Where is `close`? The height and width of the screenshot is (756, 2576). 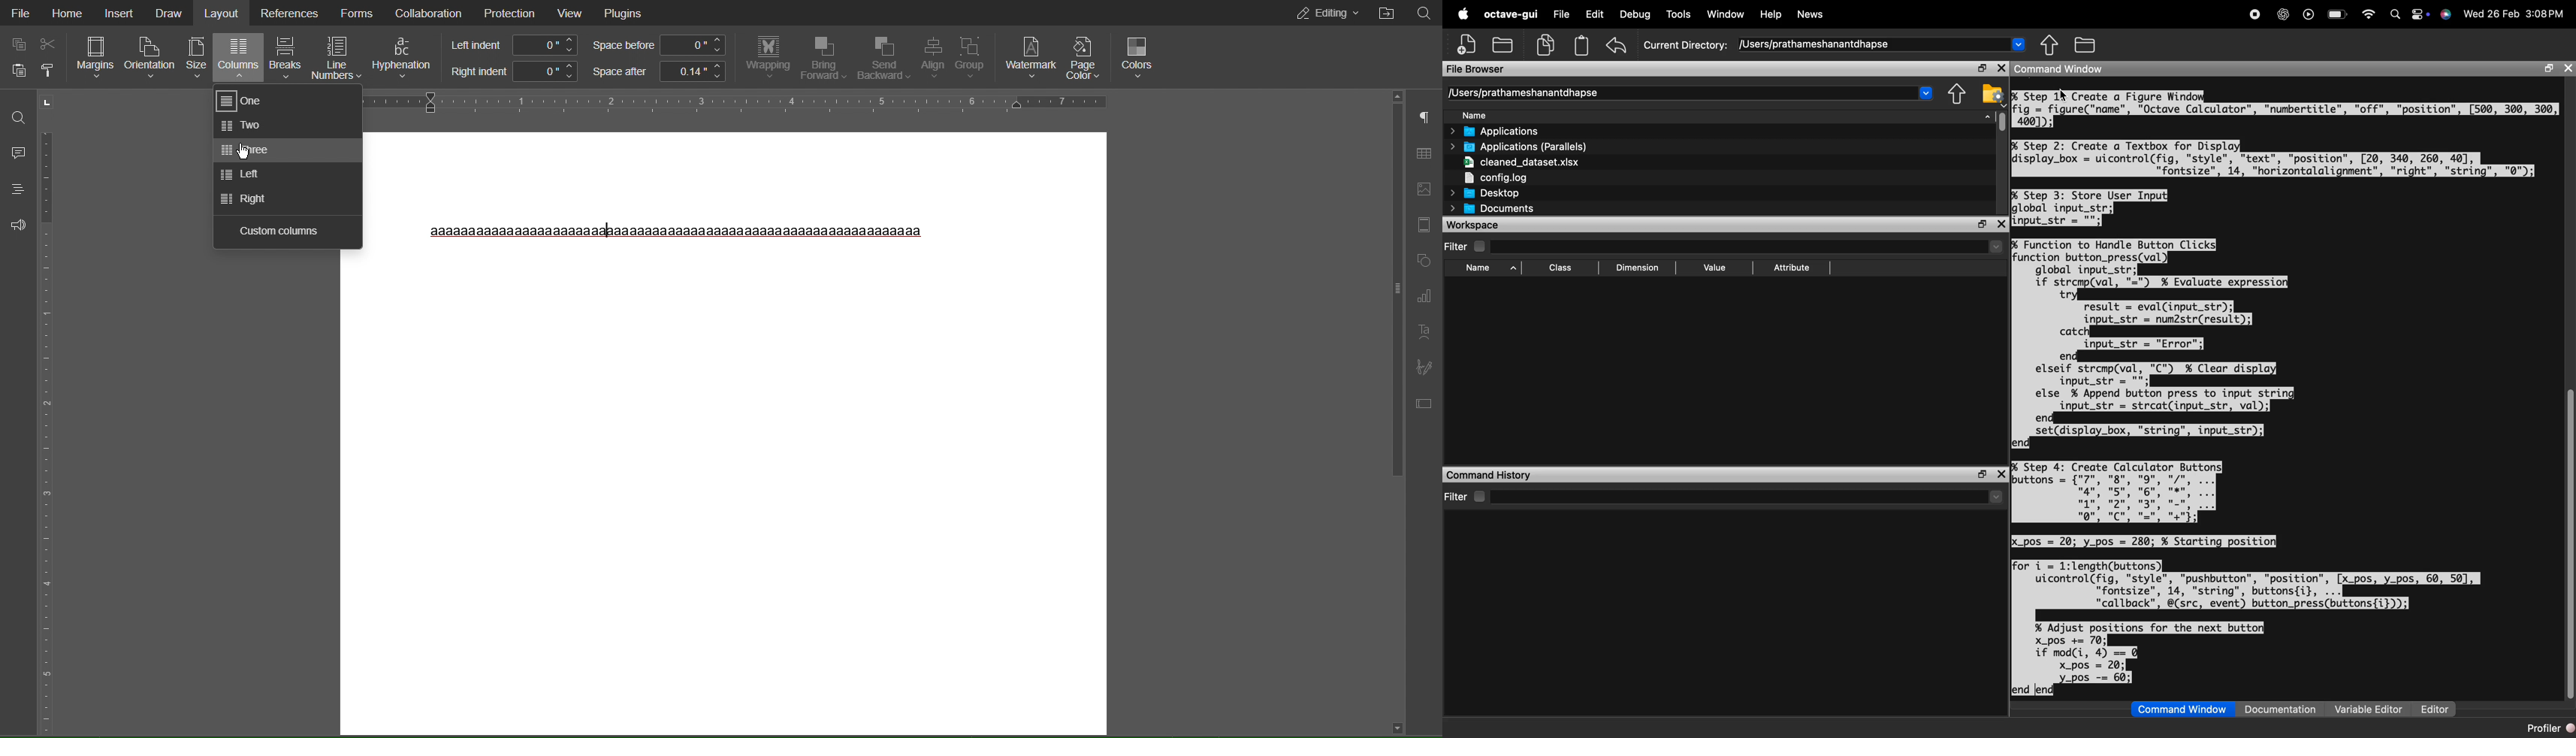 close is located at coordinates (2568, 69).